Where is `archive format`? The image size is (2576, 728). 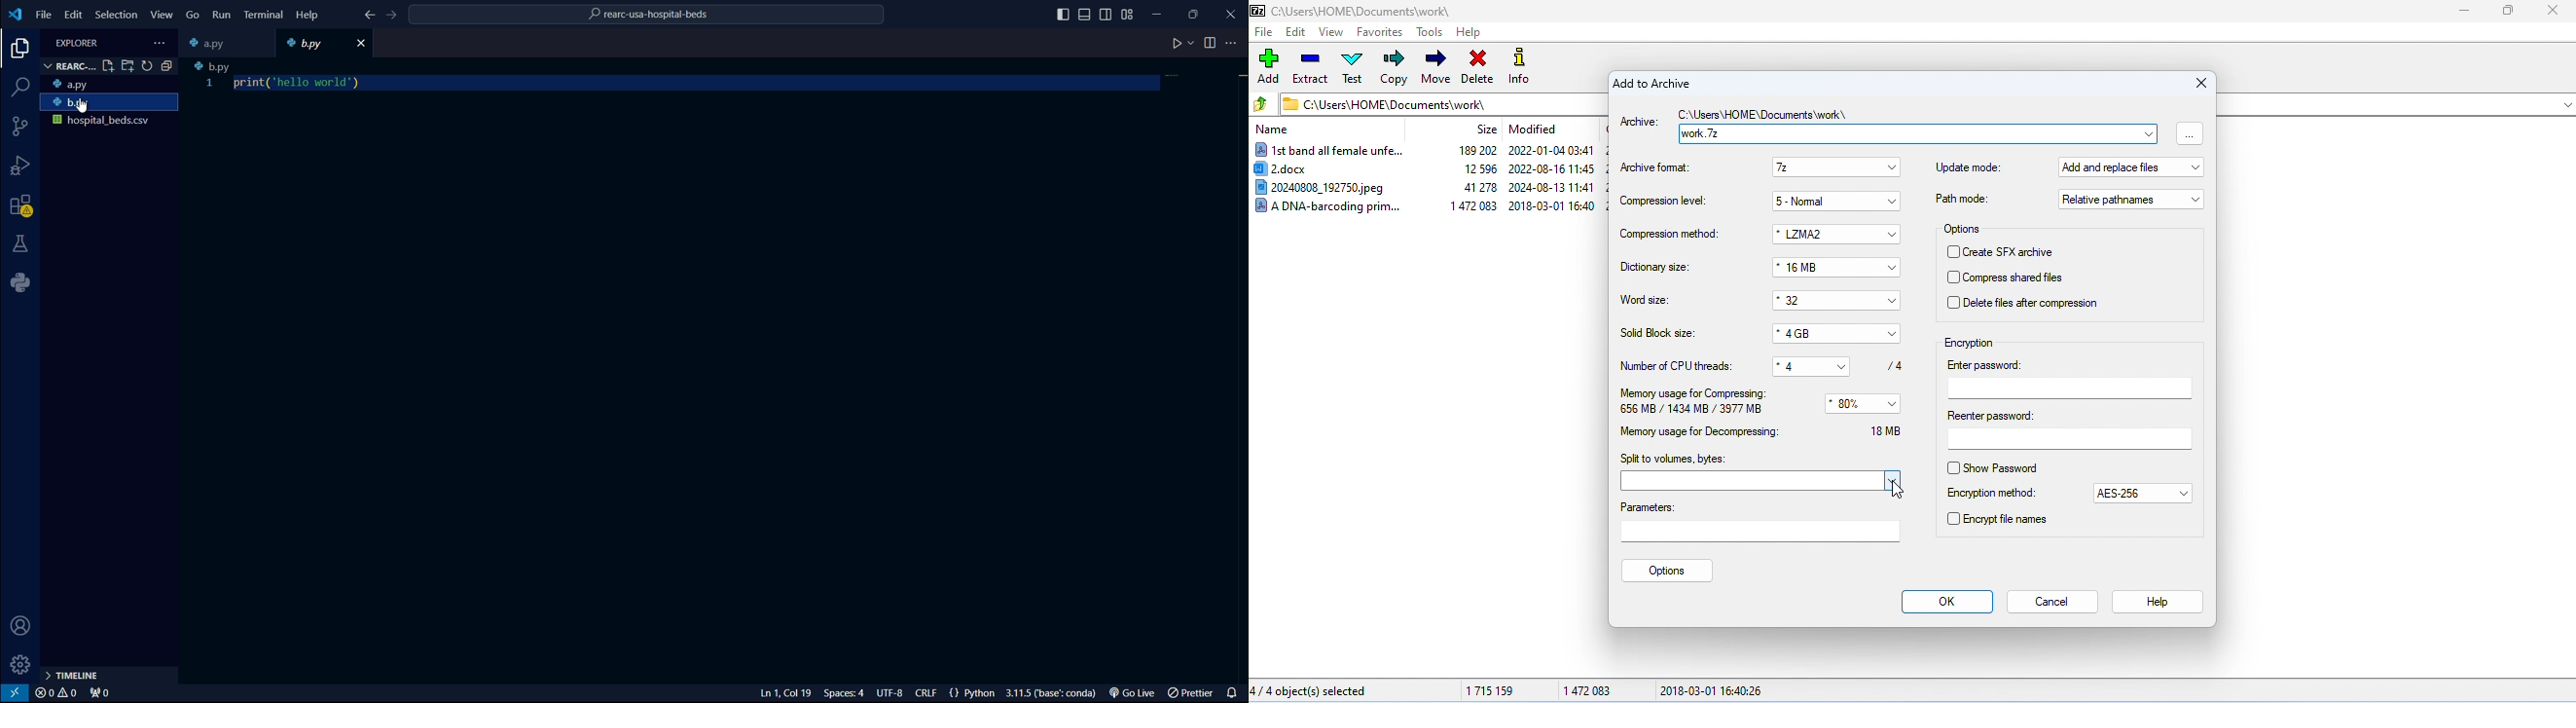 archive format is located at coordinates (1659, 168).